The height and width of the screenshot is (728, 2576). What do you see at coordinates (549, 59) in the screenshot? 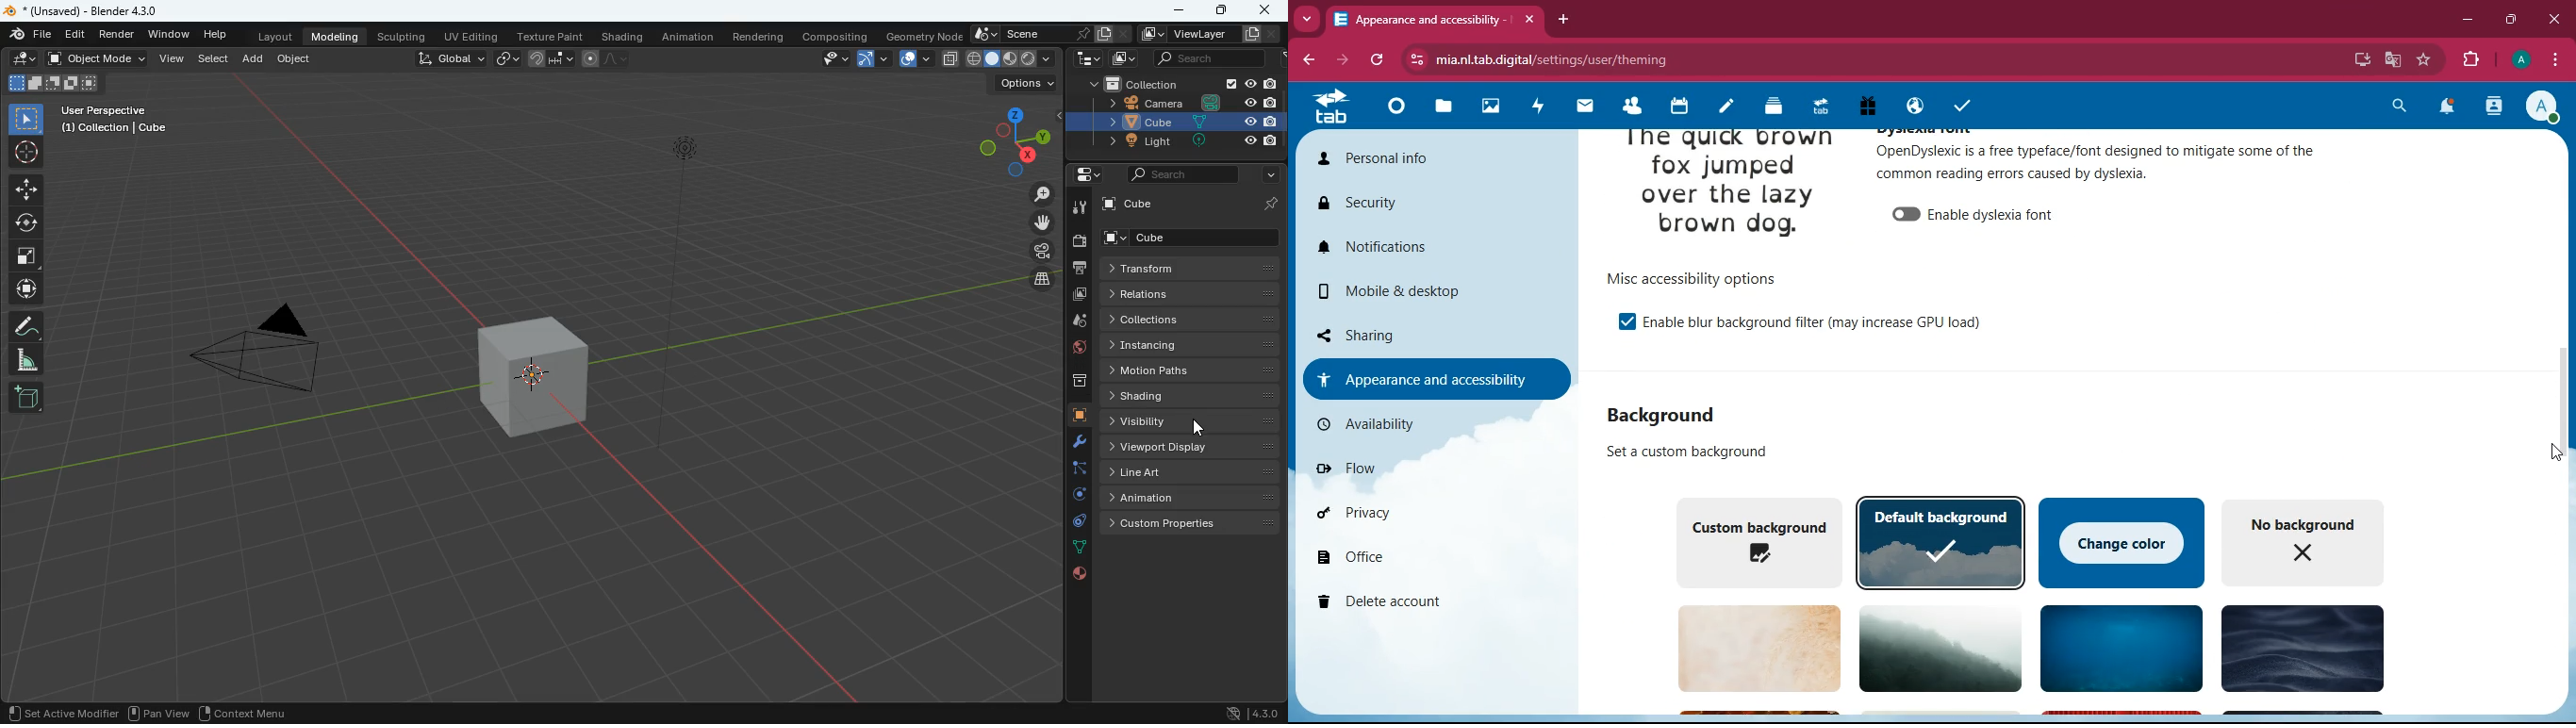
I see `join` at bounding box center [549, 59].